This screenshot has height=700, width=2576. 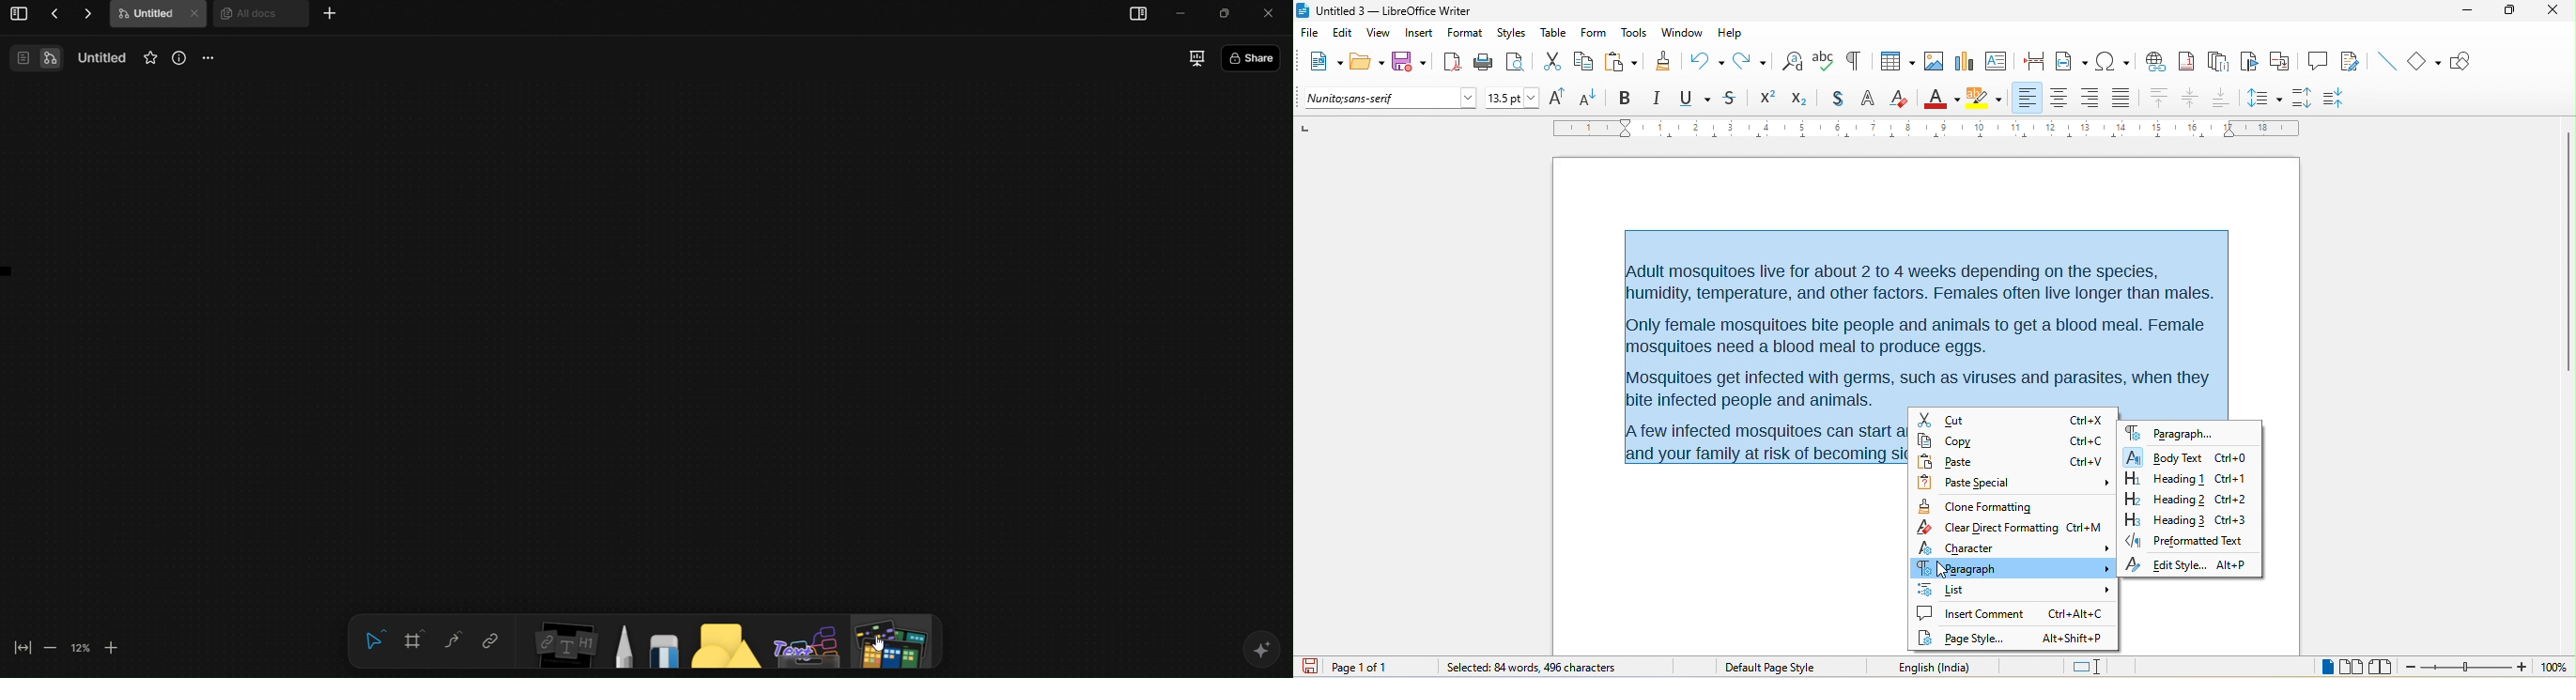 What do you see at coordinates (2088, 441) in the screenshot?
I see `shortcut key` at bounding box center [2088, 441].